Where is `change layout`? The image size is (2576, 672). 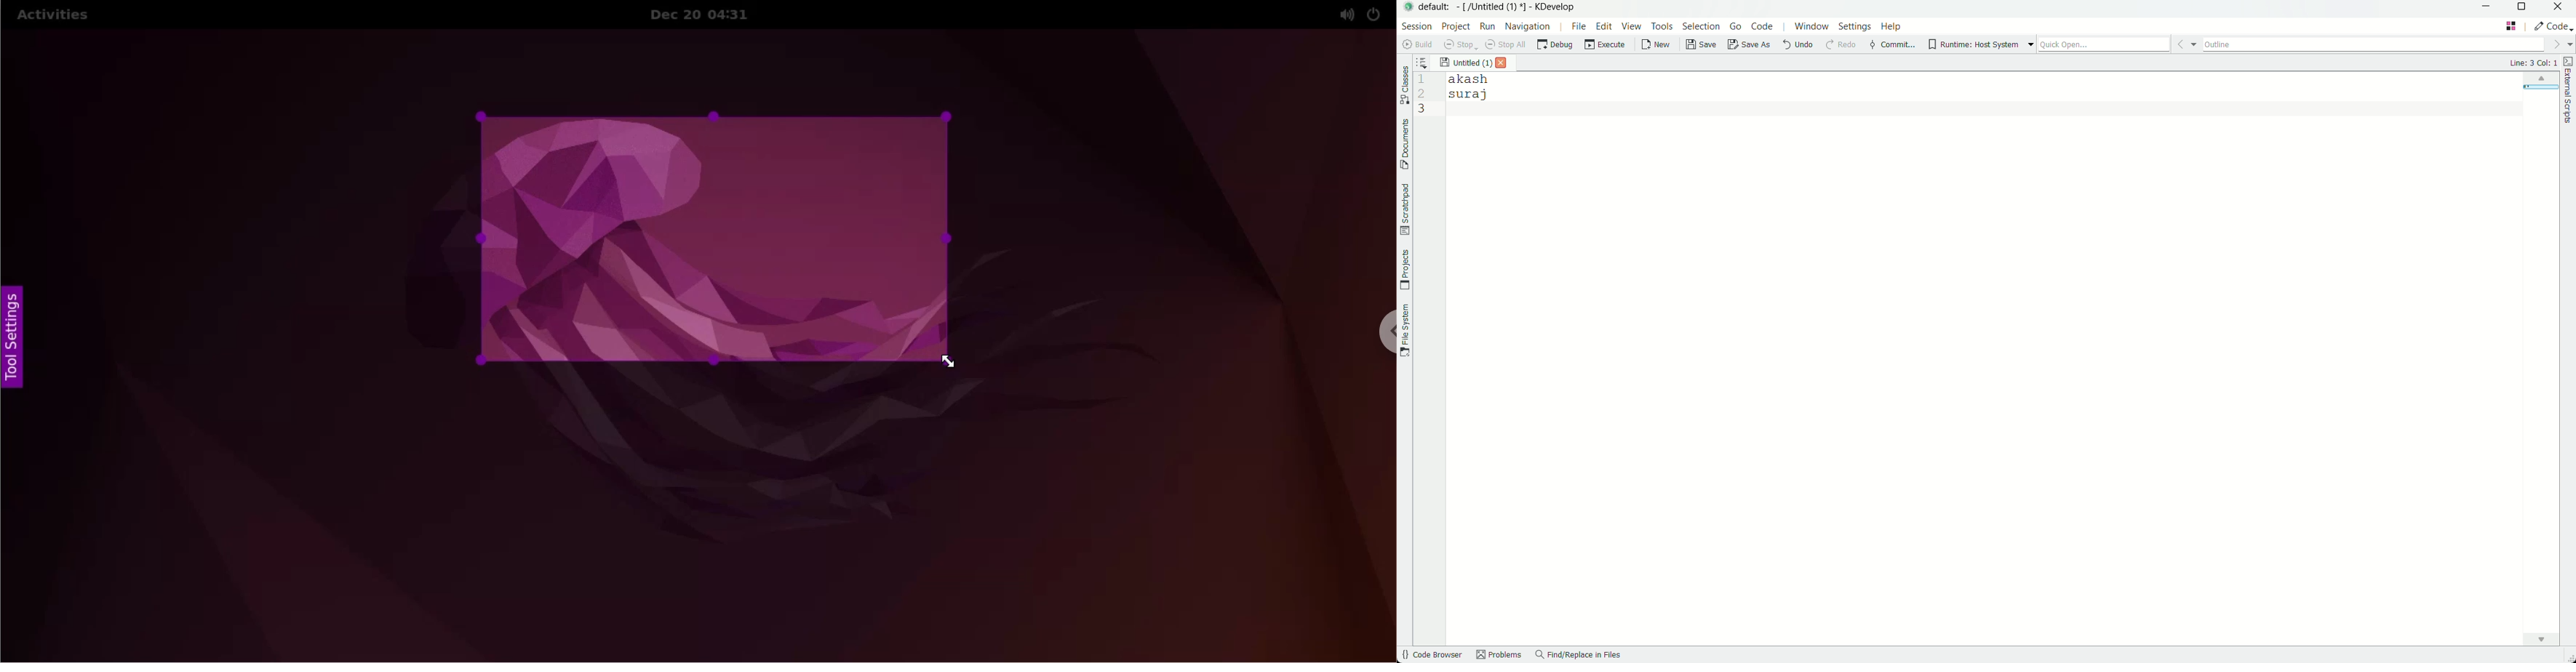 change layout is located at coordinates (2512, 26).